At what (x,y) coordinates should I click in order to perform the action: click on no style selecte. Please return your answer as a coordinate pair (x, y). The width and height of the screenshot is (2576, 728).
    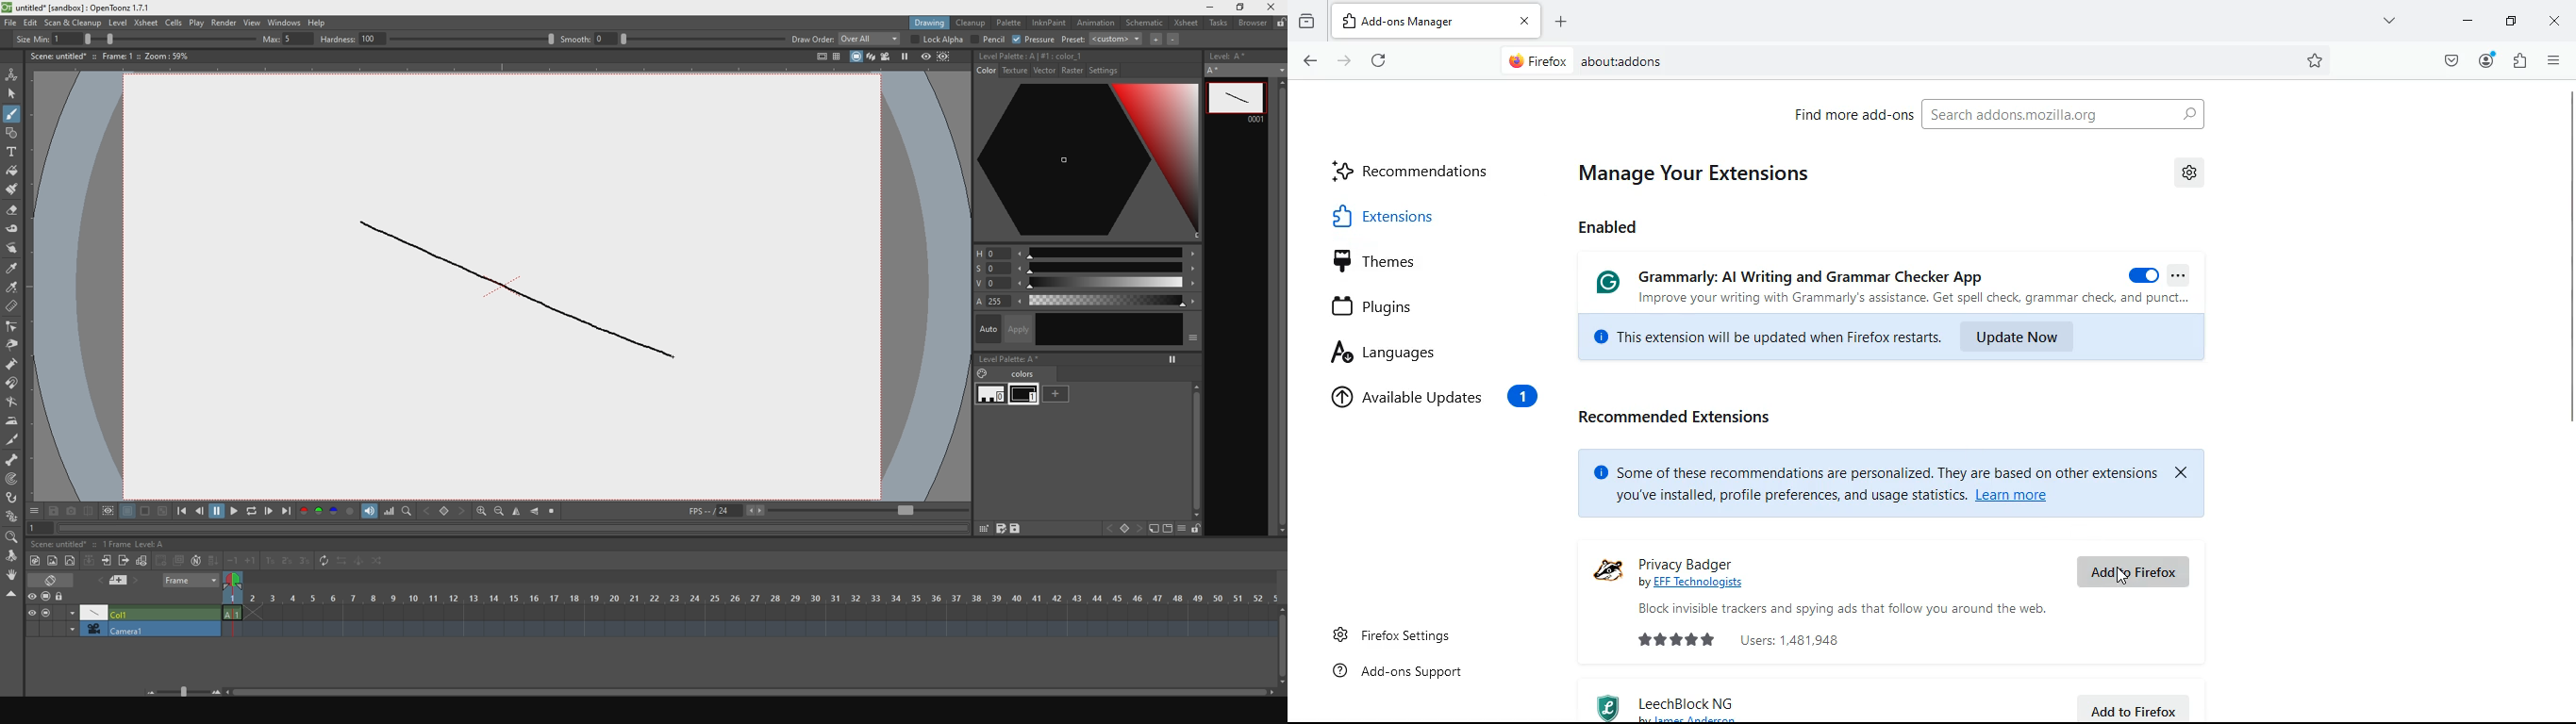
    Looking at the image, I should click on (1026, 58).